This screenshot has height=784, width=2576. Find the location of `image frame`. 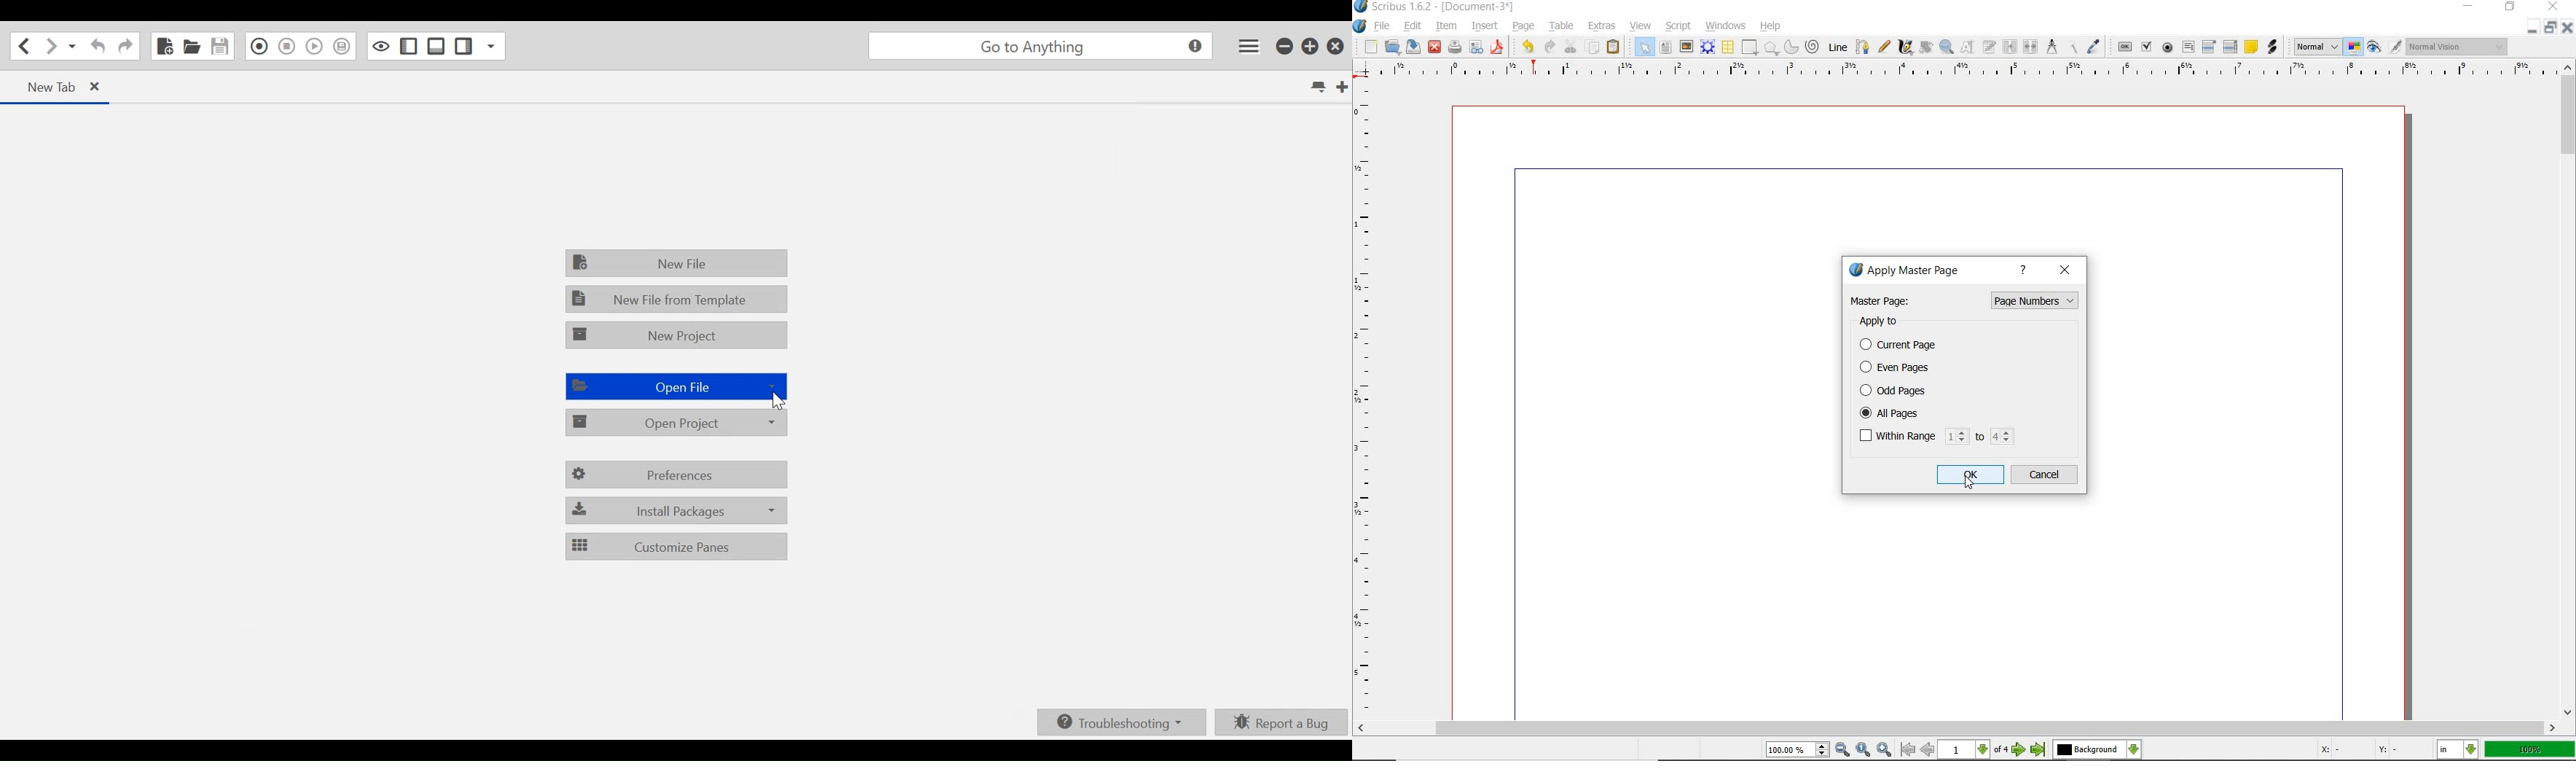

image frame is located at coordinates (1685, 46).